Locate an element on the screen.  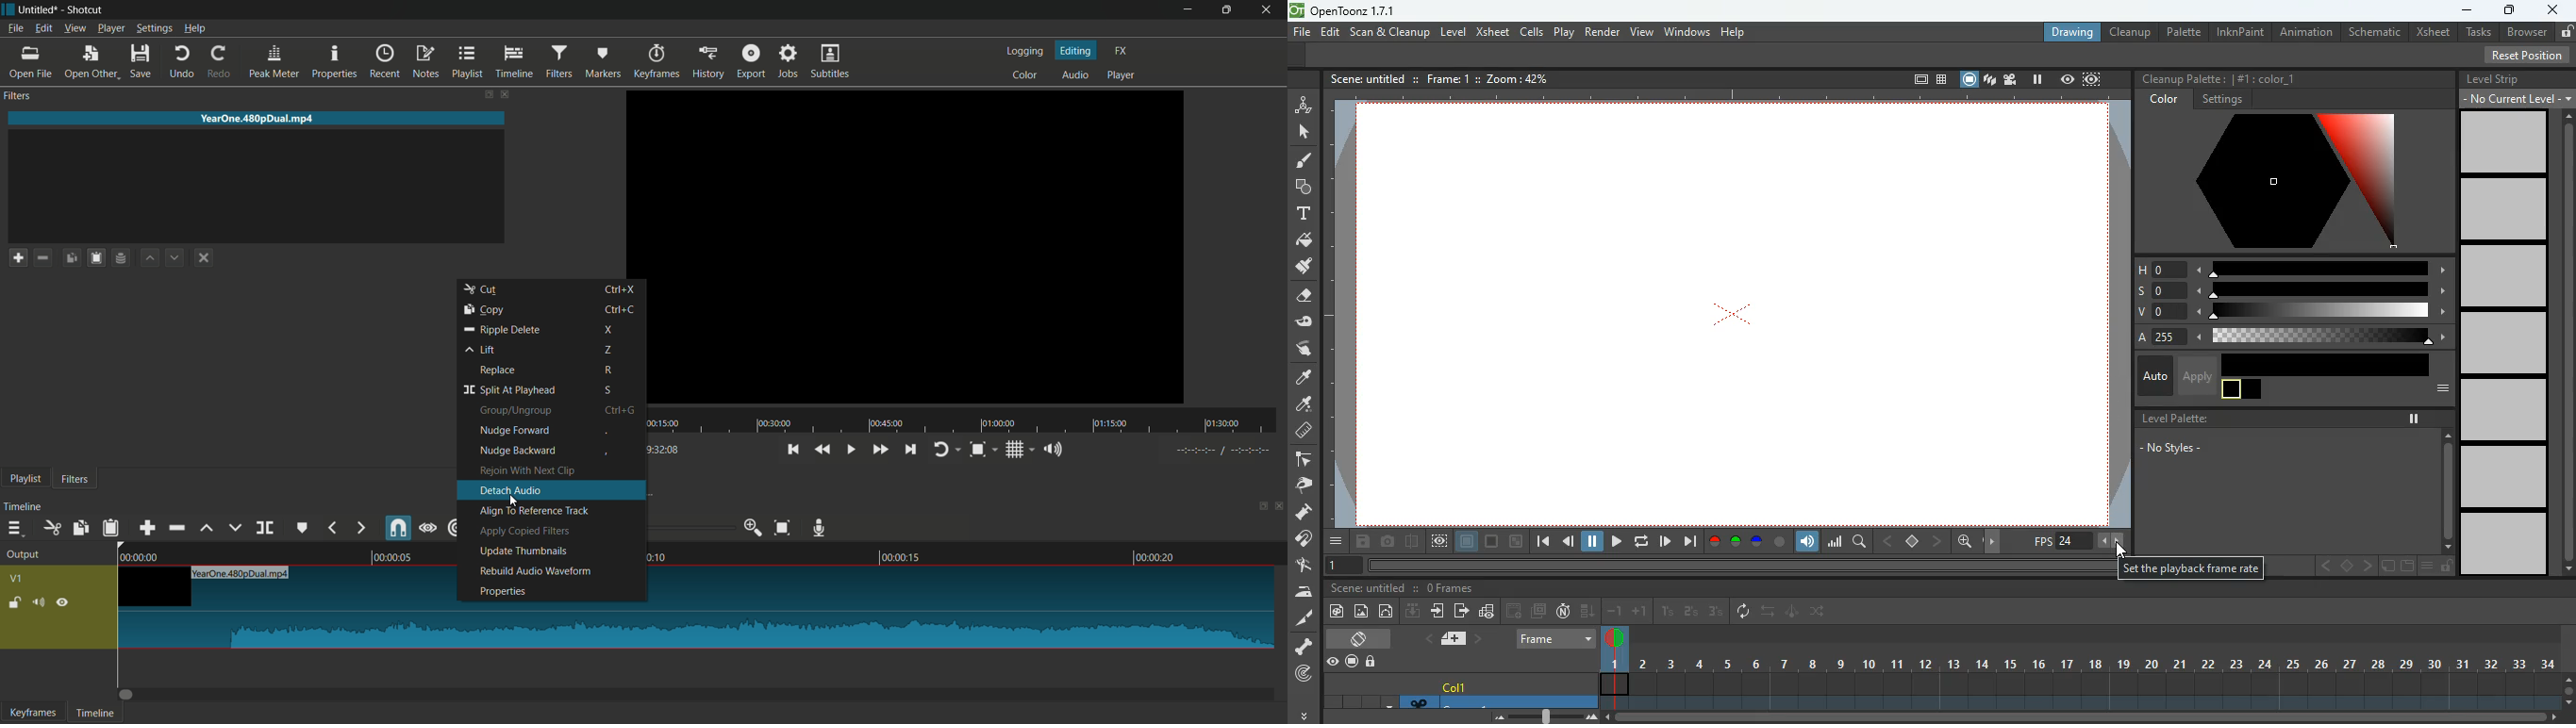
time is located at coordinates (1222, 449).